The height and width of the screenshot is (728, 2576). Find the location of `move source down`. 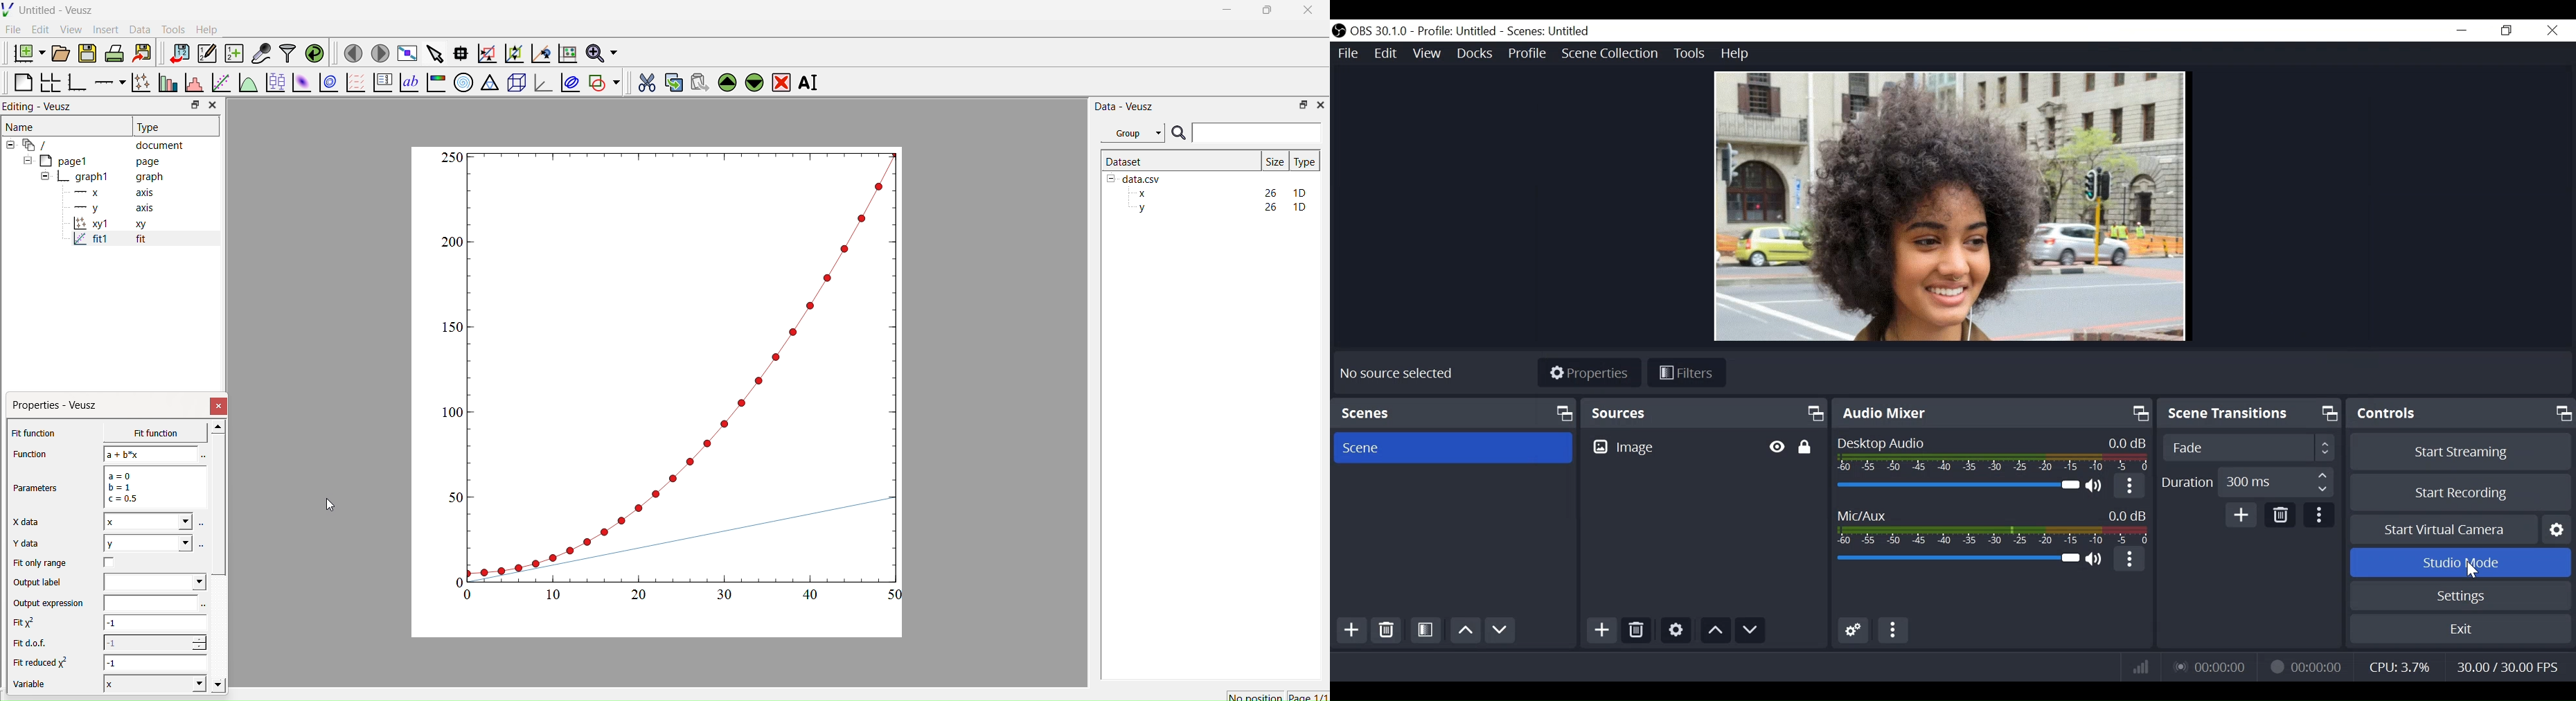

move source down is located at coordinates (1751, 631).